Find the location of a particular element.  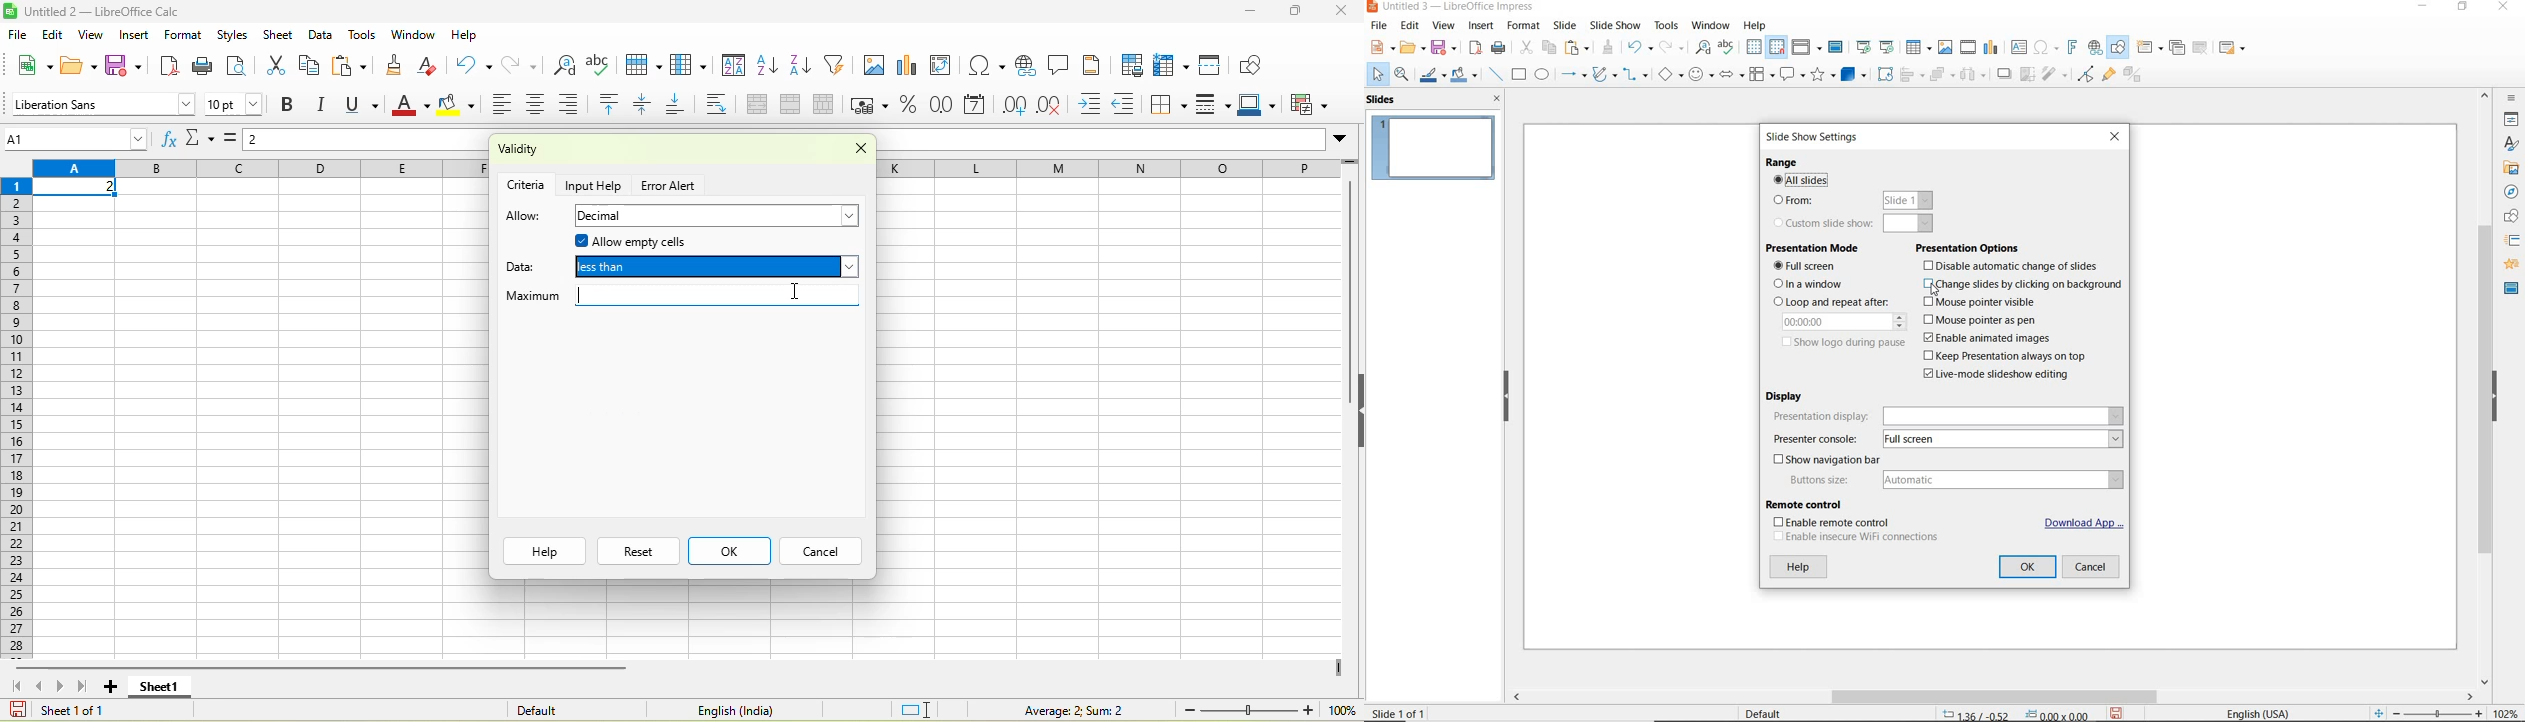

format is located at coordinates (186, 34).